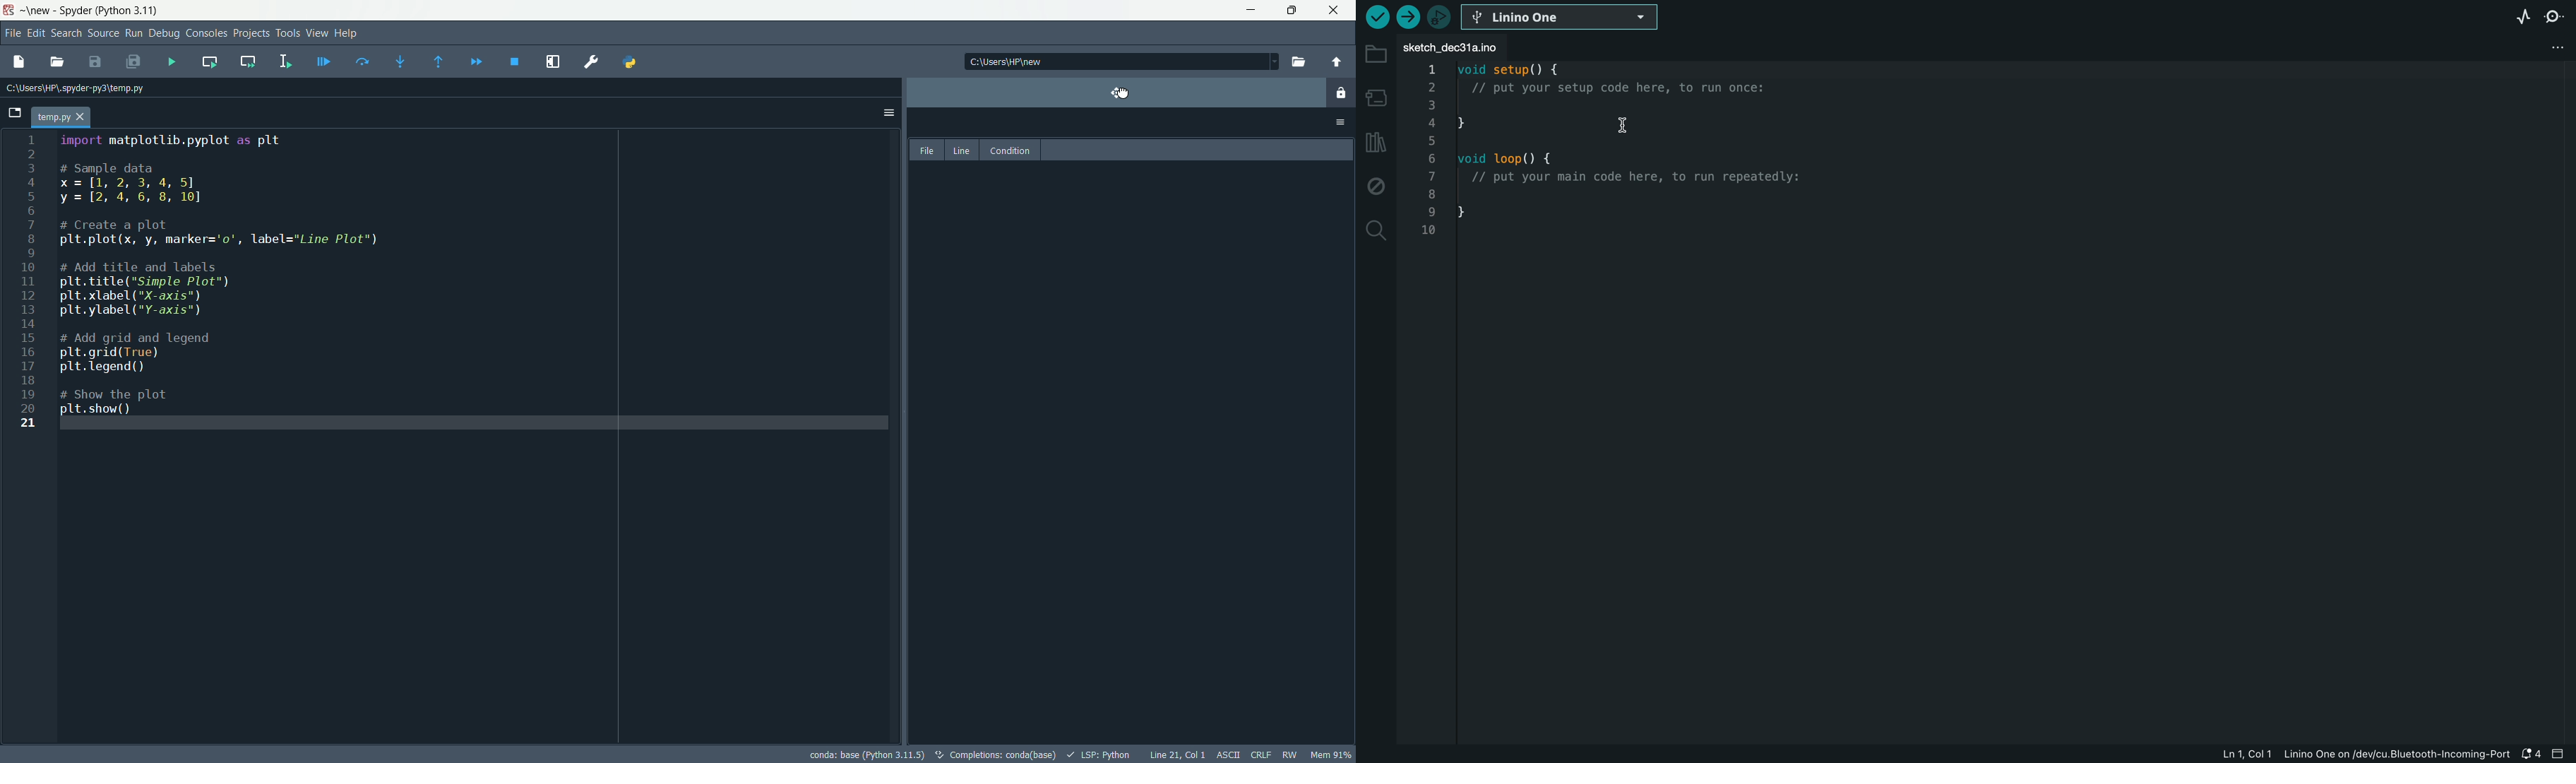  I want to click on options, so click(887, 111).